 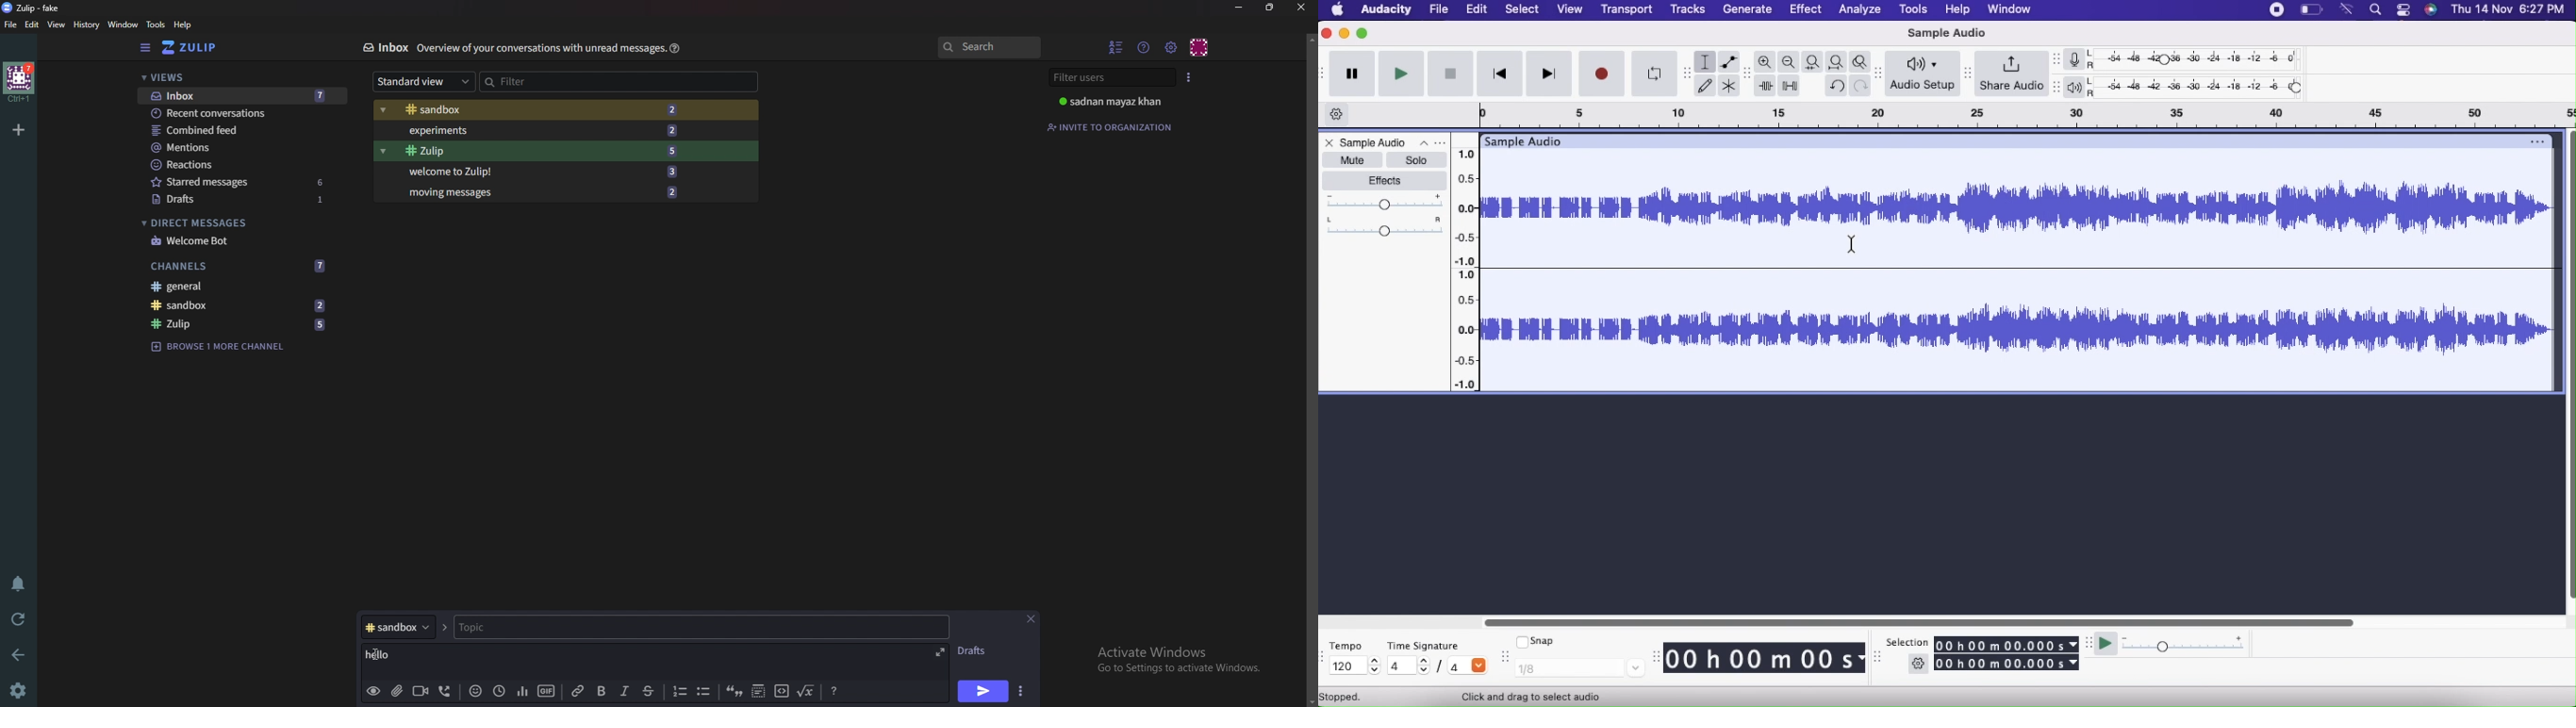 I want to click on Voice call, so click(x=444, y=690).